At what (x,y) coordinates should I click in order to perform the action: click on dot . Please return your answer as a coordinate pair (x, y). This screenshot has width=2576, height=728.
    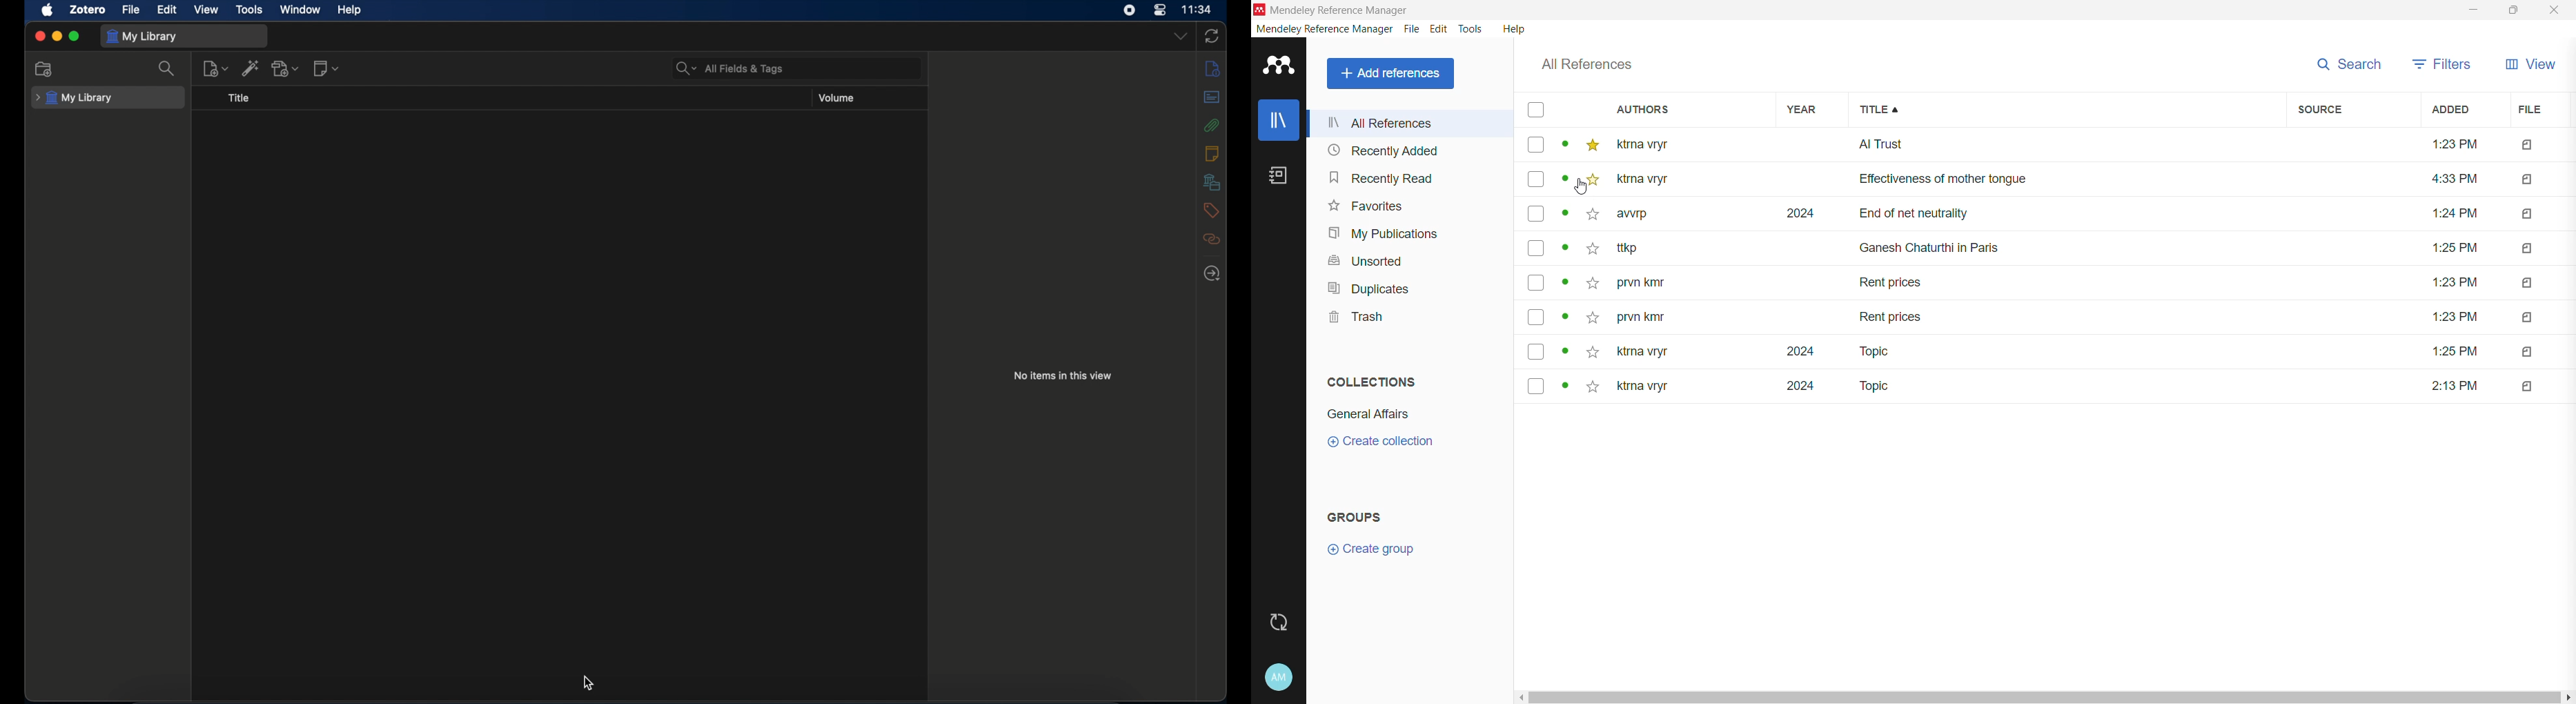
    Looking at the image, I should click on (1565, 217).